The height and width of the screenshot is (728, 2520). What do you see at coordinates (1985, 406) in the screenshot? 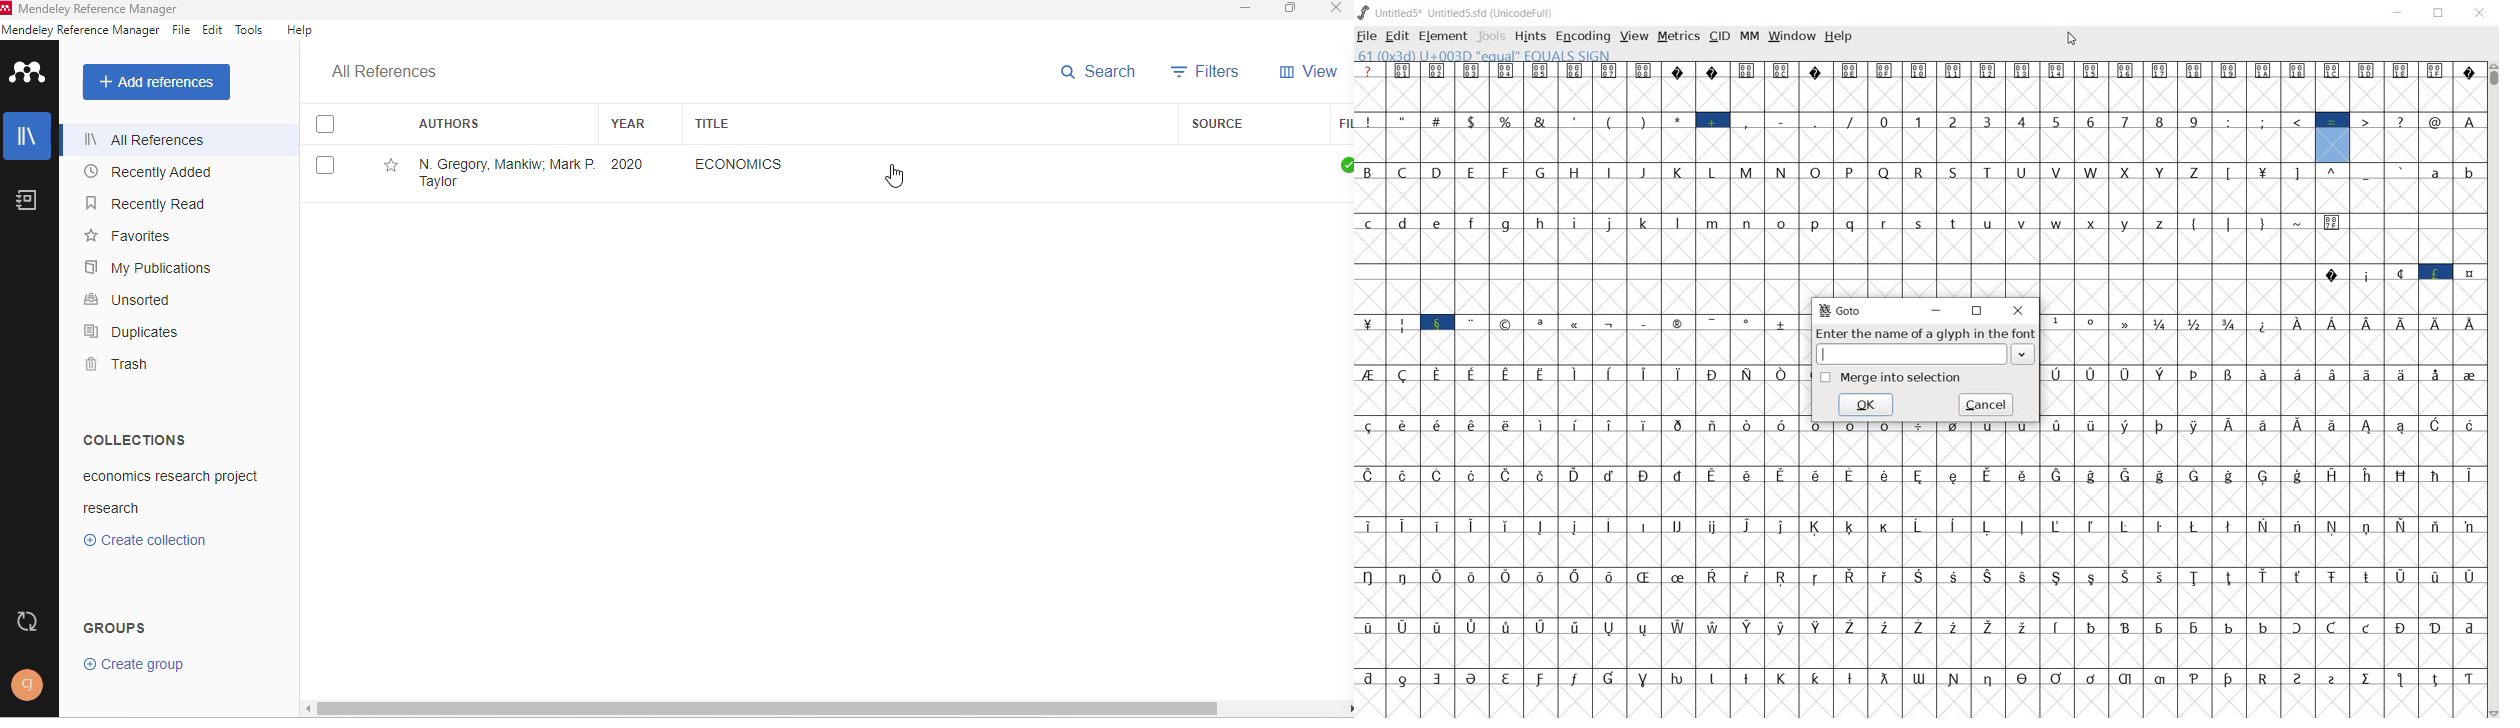
I see `cancel` at bounding box center [1985, 406].